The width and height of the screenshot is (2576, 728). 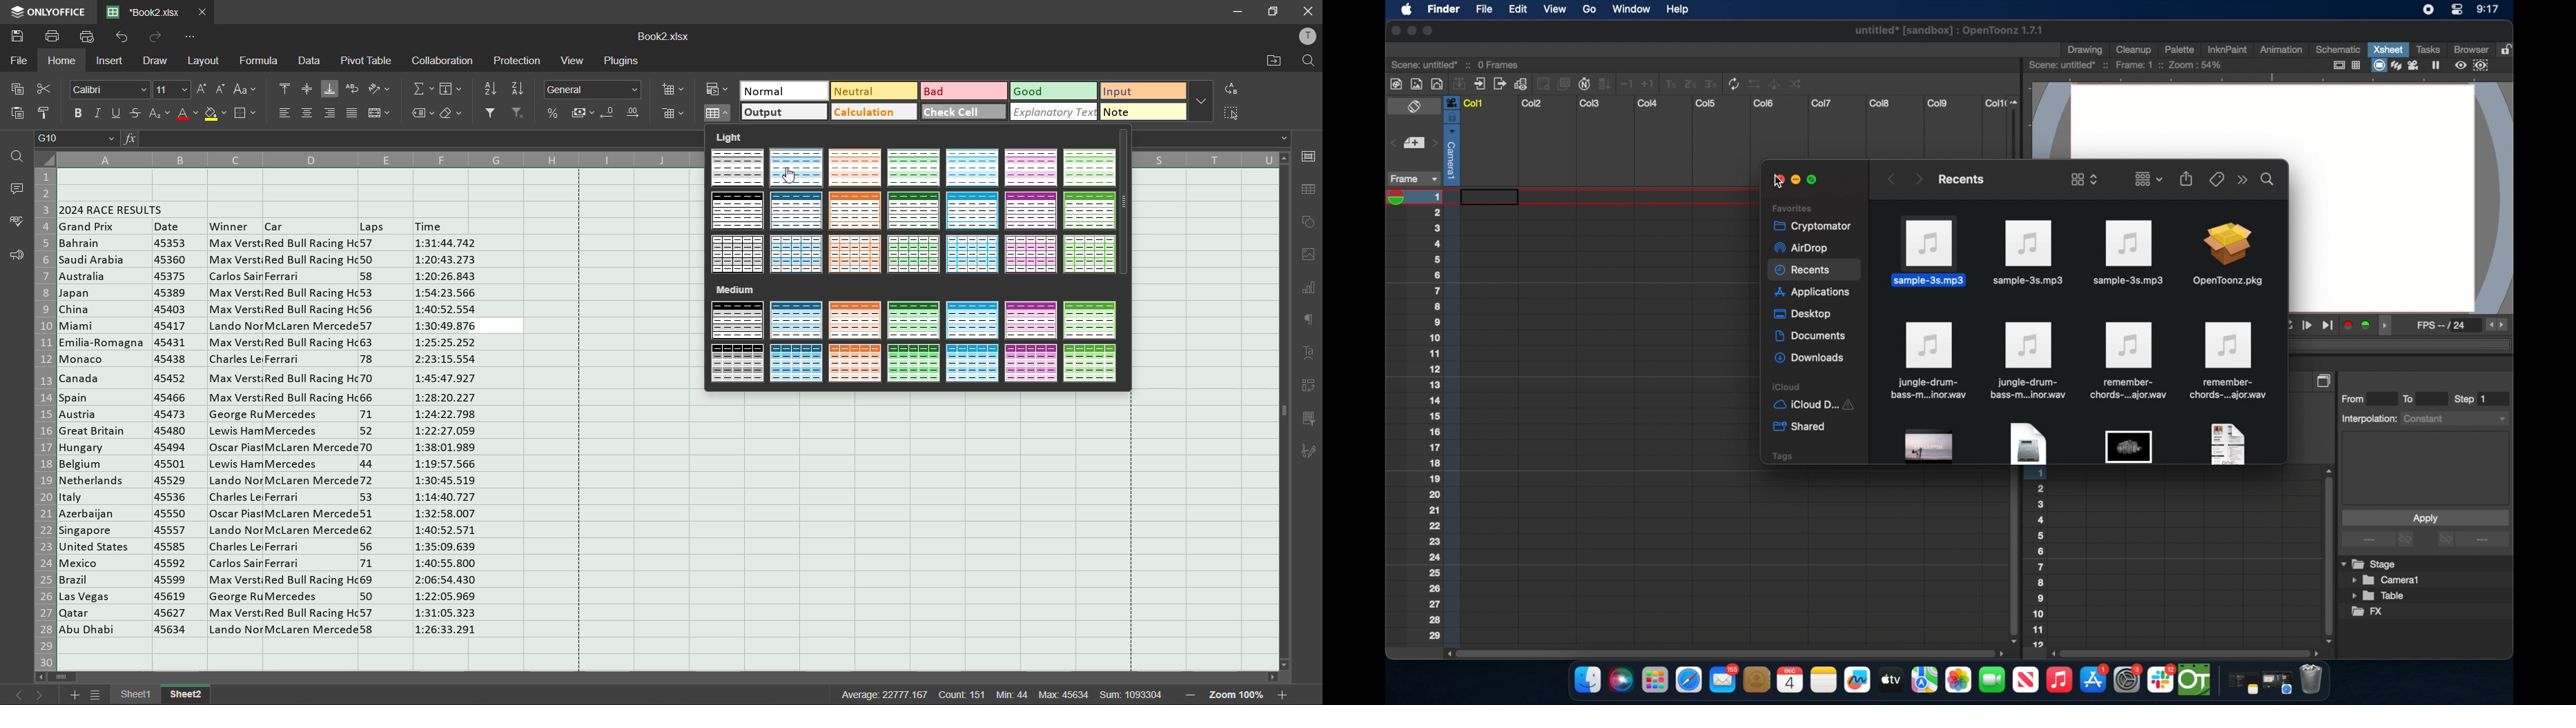 What do you see at coordinates (2087, 50) in the screenshot?
I see `drawing` at bounding box center [2087, 50].